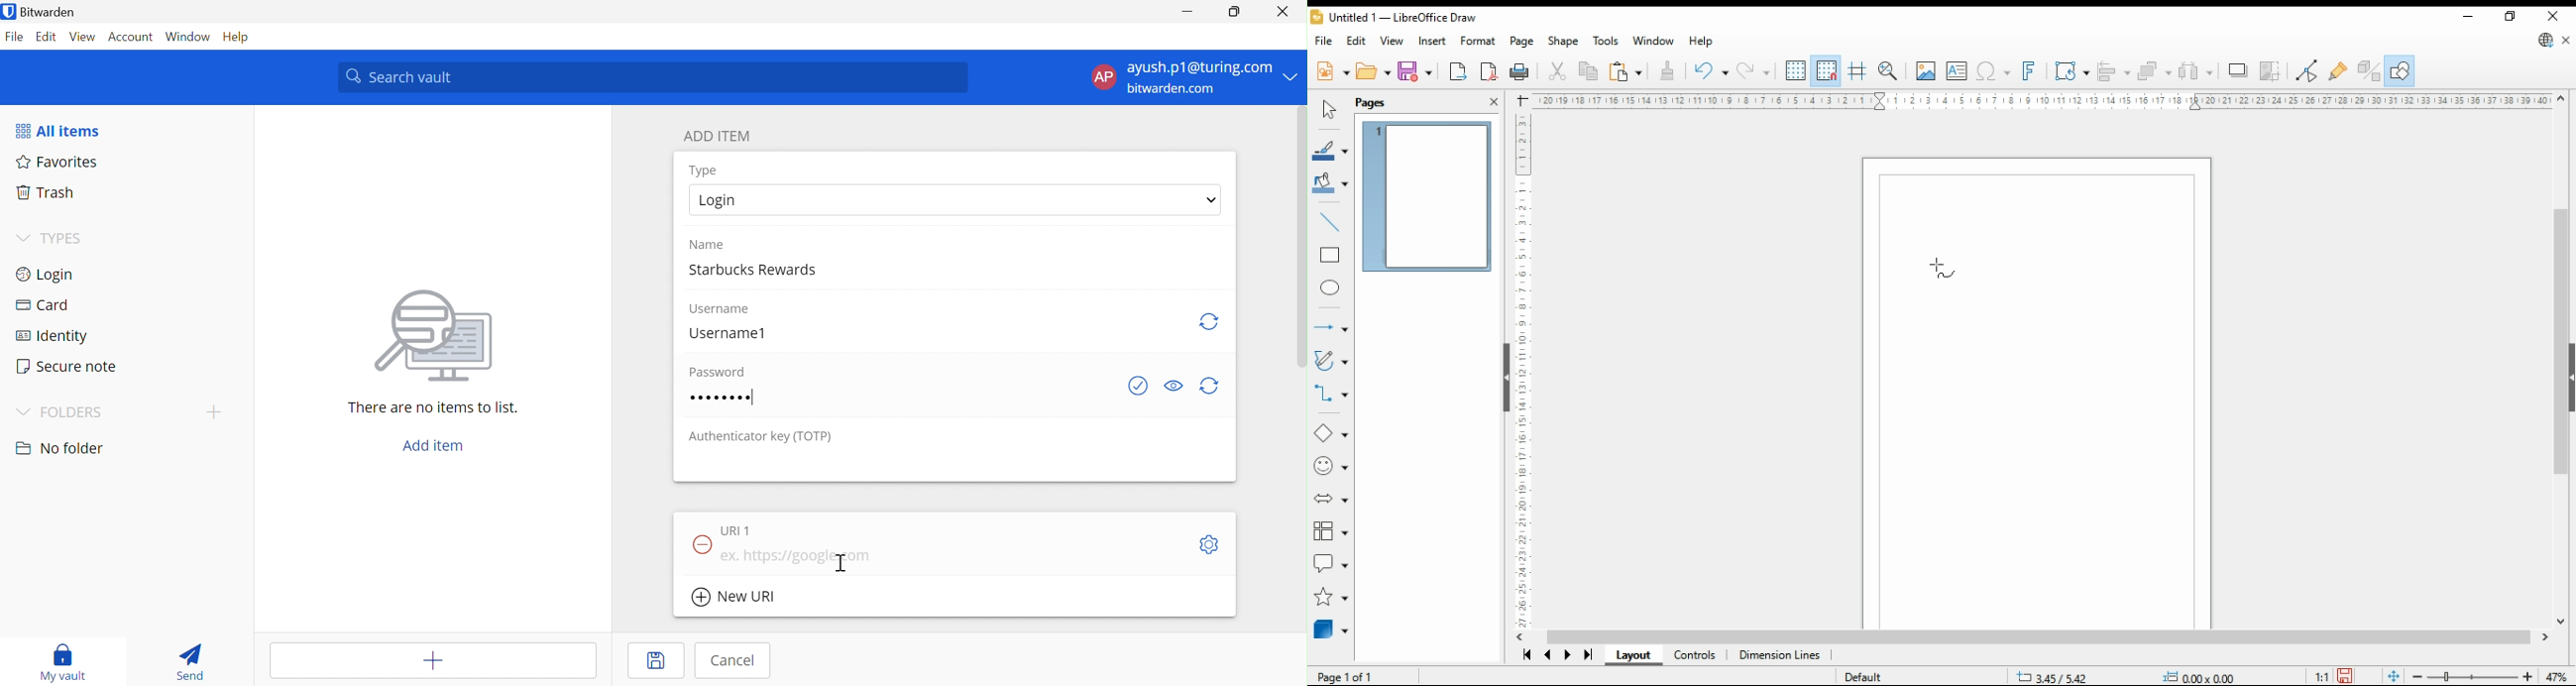 This screenshot has width=2576, height=700. I want to click on print, so click(1521, 72).